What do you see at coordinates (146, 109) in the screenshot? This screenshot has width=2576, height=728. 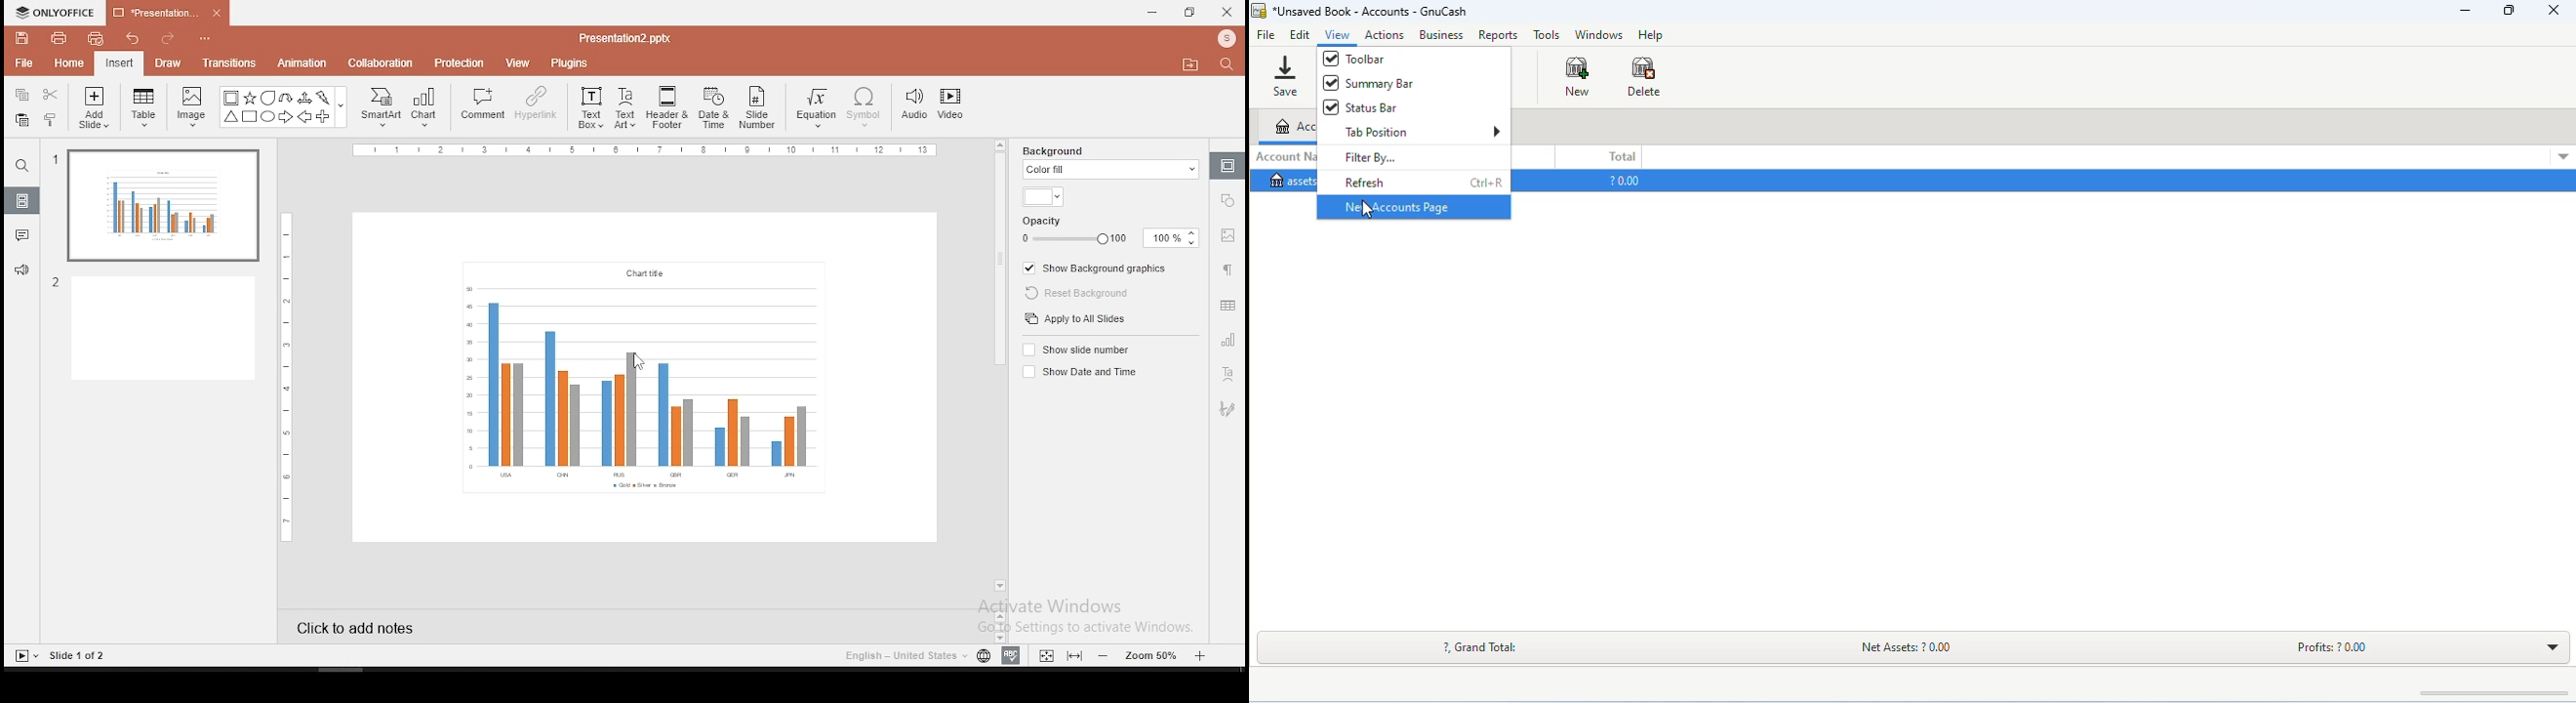 I see `table` at bounding box center [146, 109].